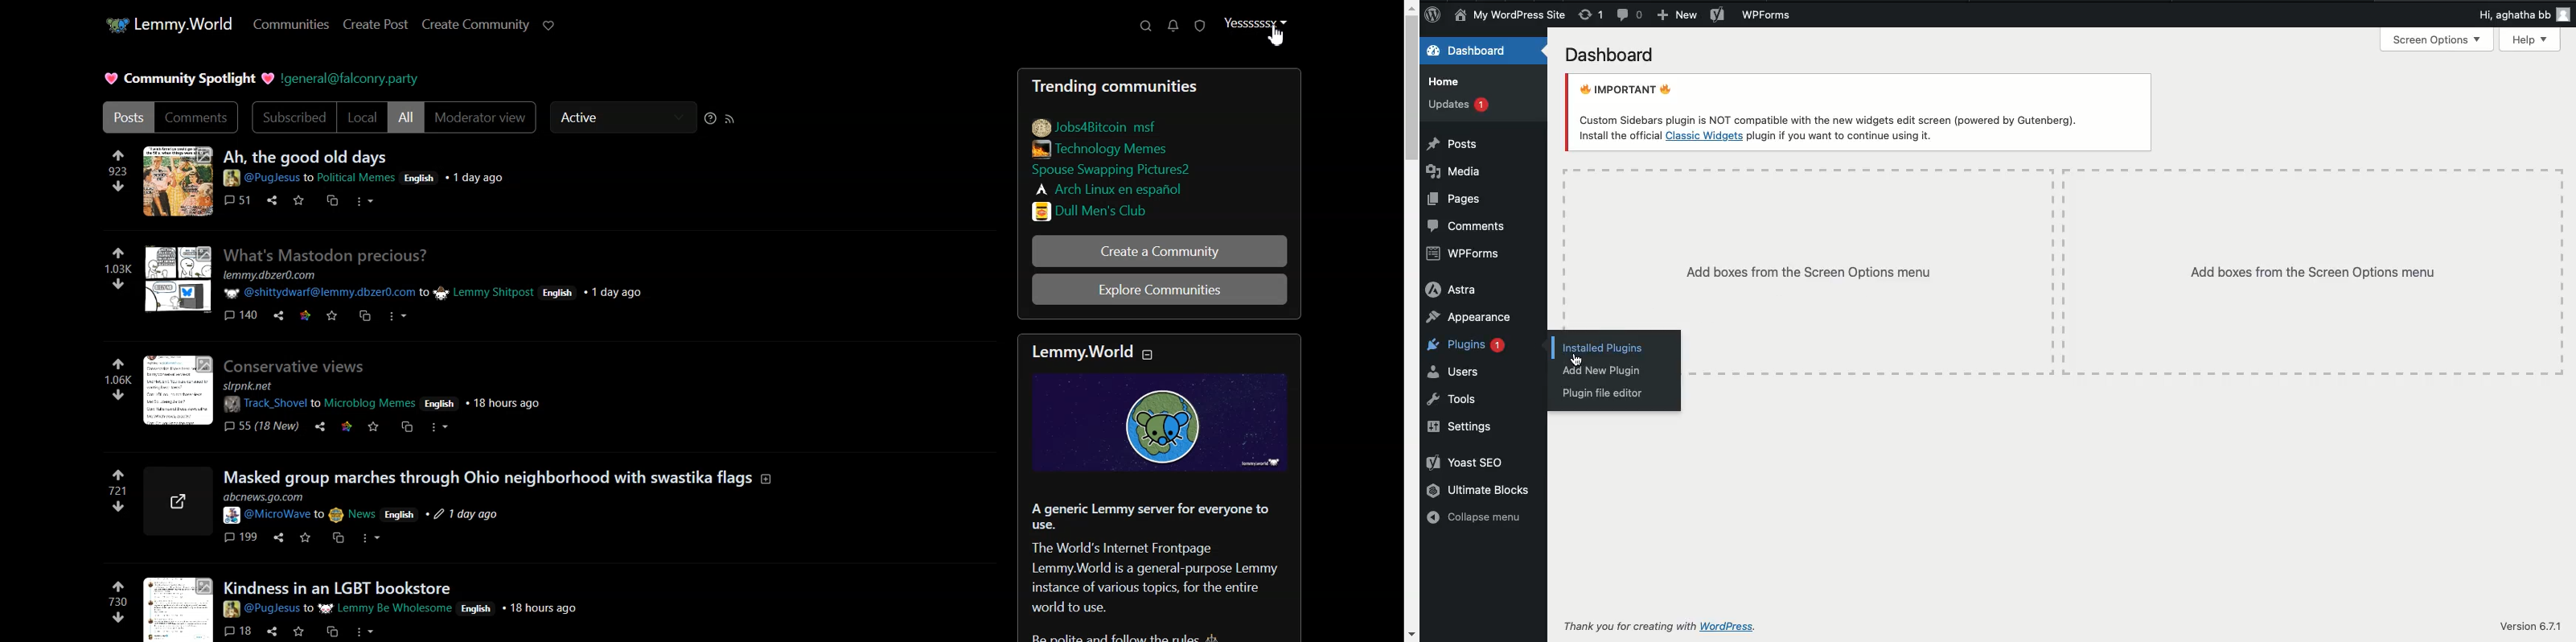 Image resolution: width=2576 pixels, height=644 pixels. What do you see at coordinates (1146, 25) in the screenshot?
I see `Search` at bounding box center [1146, 25].